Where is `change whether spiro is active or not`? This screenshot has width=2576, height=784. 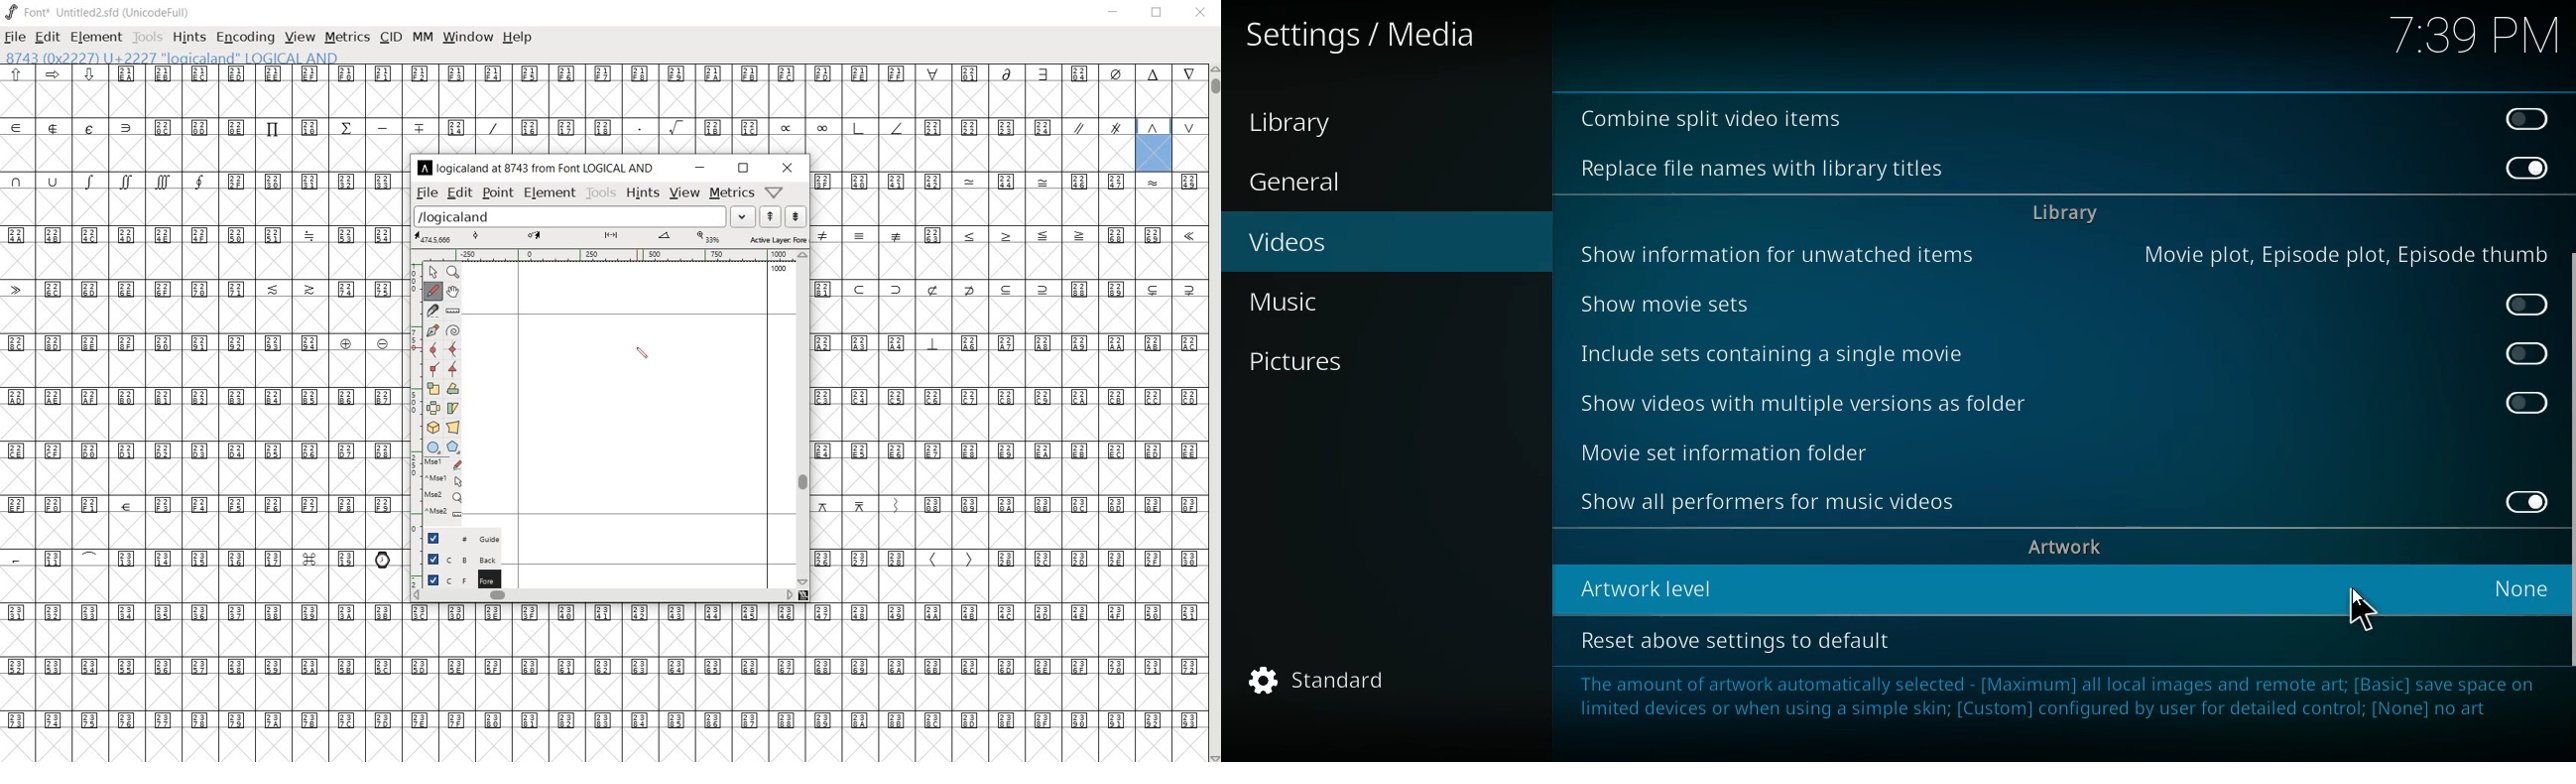
change whether spiro is active or not is located at coordinates (454, 331).